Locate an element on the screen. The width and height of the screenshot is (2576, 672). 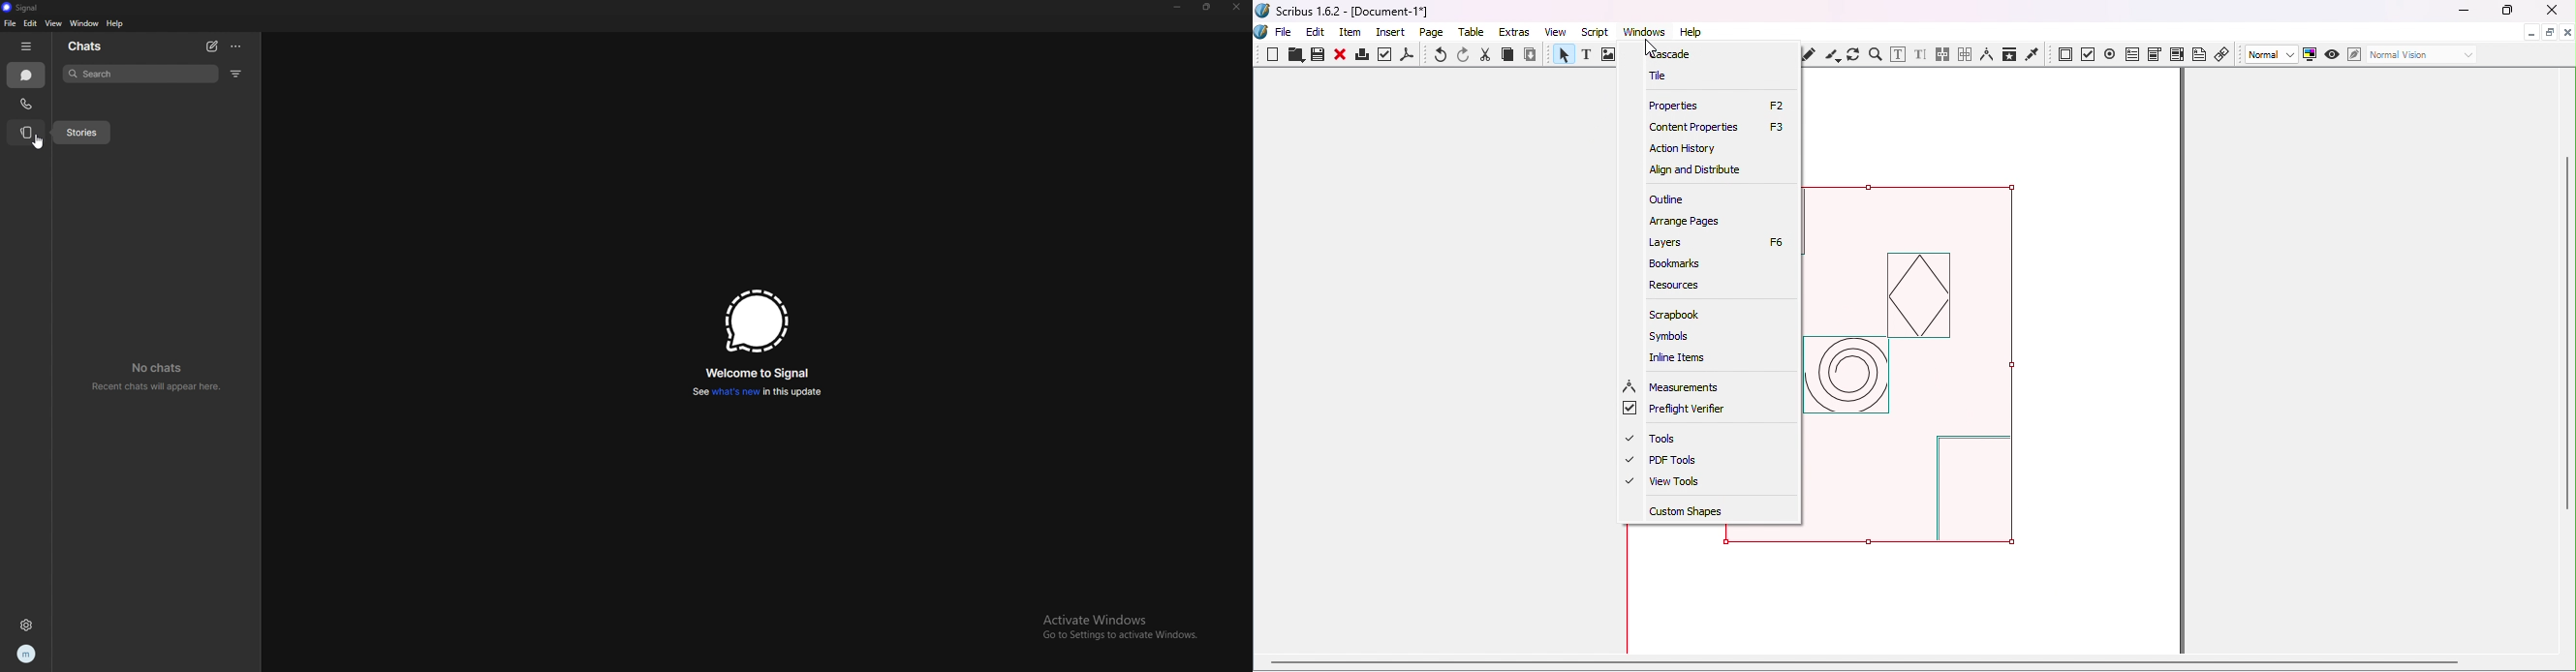
Bookmarks is located at coordinates (1678, 263).